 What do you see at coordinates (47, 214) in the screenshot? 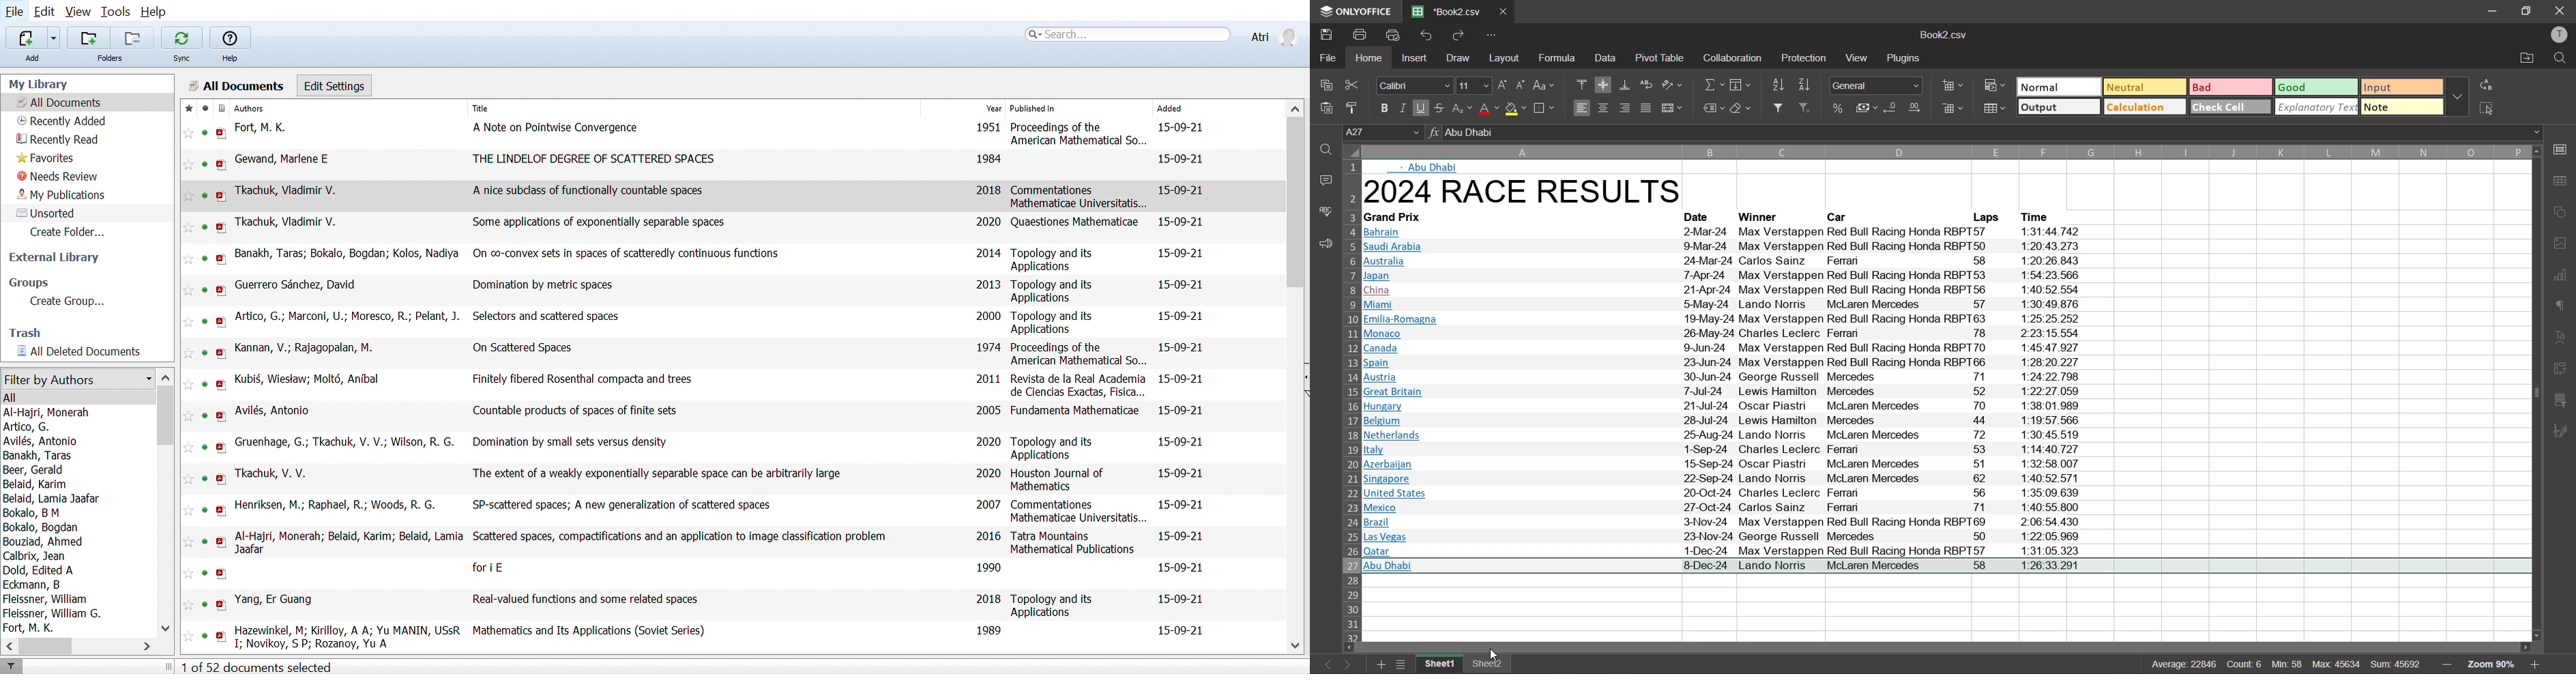
I see `Unsorted` at bounding box center [47, 214].